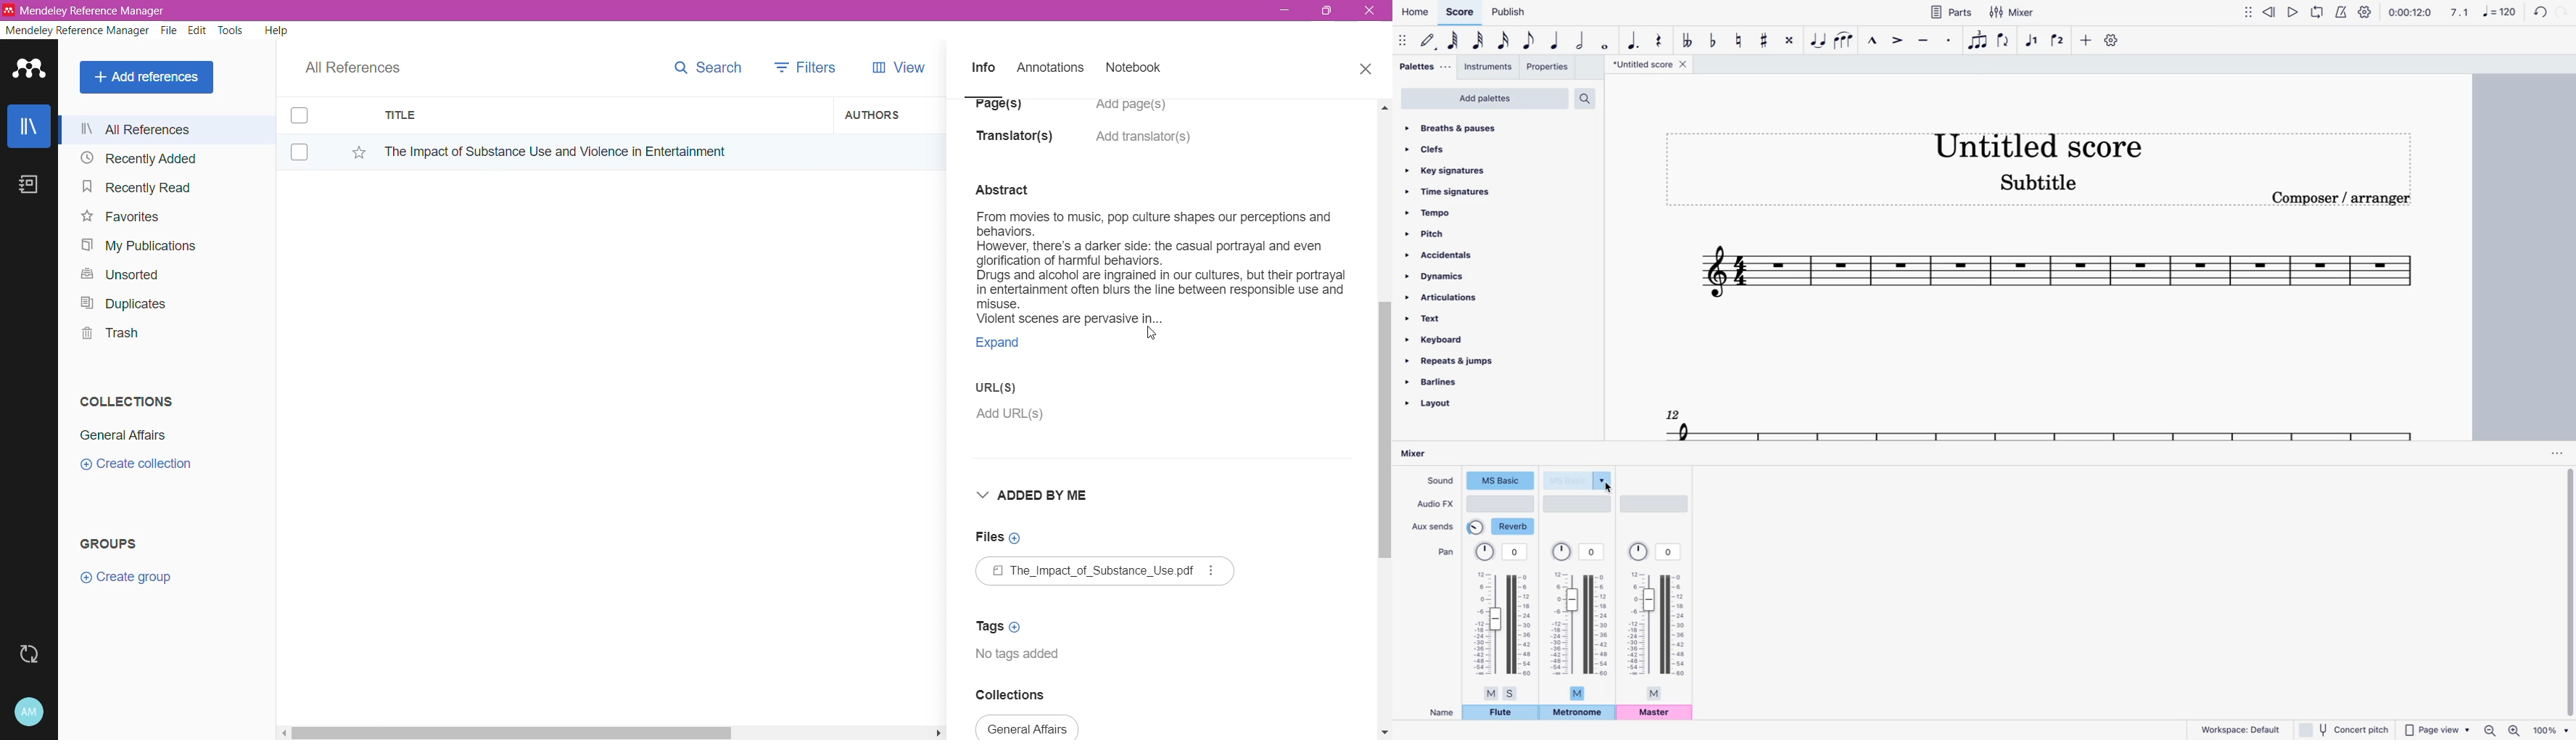 The width and height of the screenshot is (2576, 756). Describe the element at coordinates (2537, 12) in the screenshot. I see `back` at that location.